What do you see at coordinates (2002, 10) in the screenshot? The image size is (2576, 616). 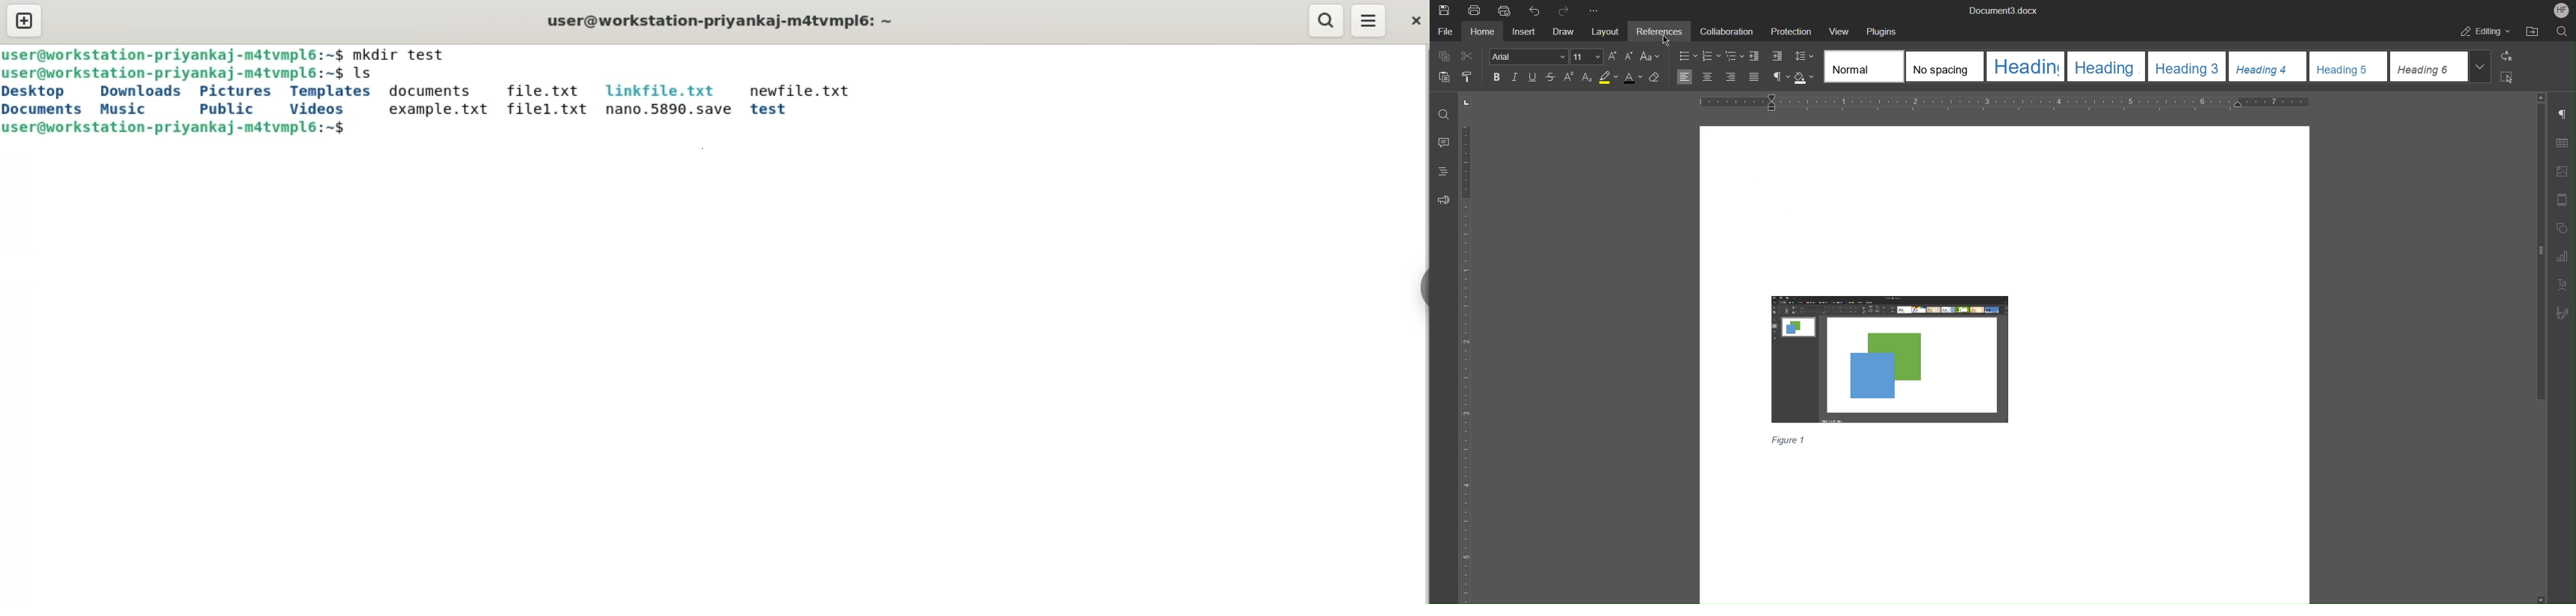 I see `Document3.docx(Document Title)` at bounding box center [2002, 10].